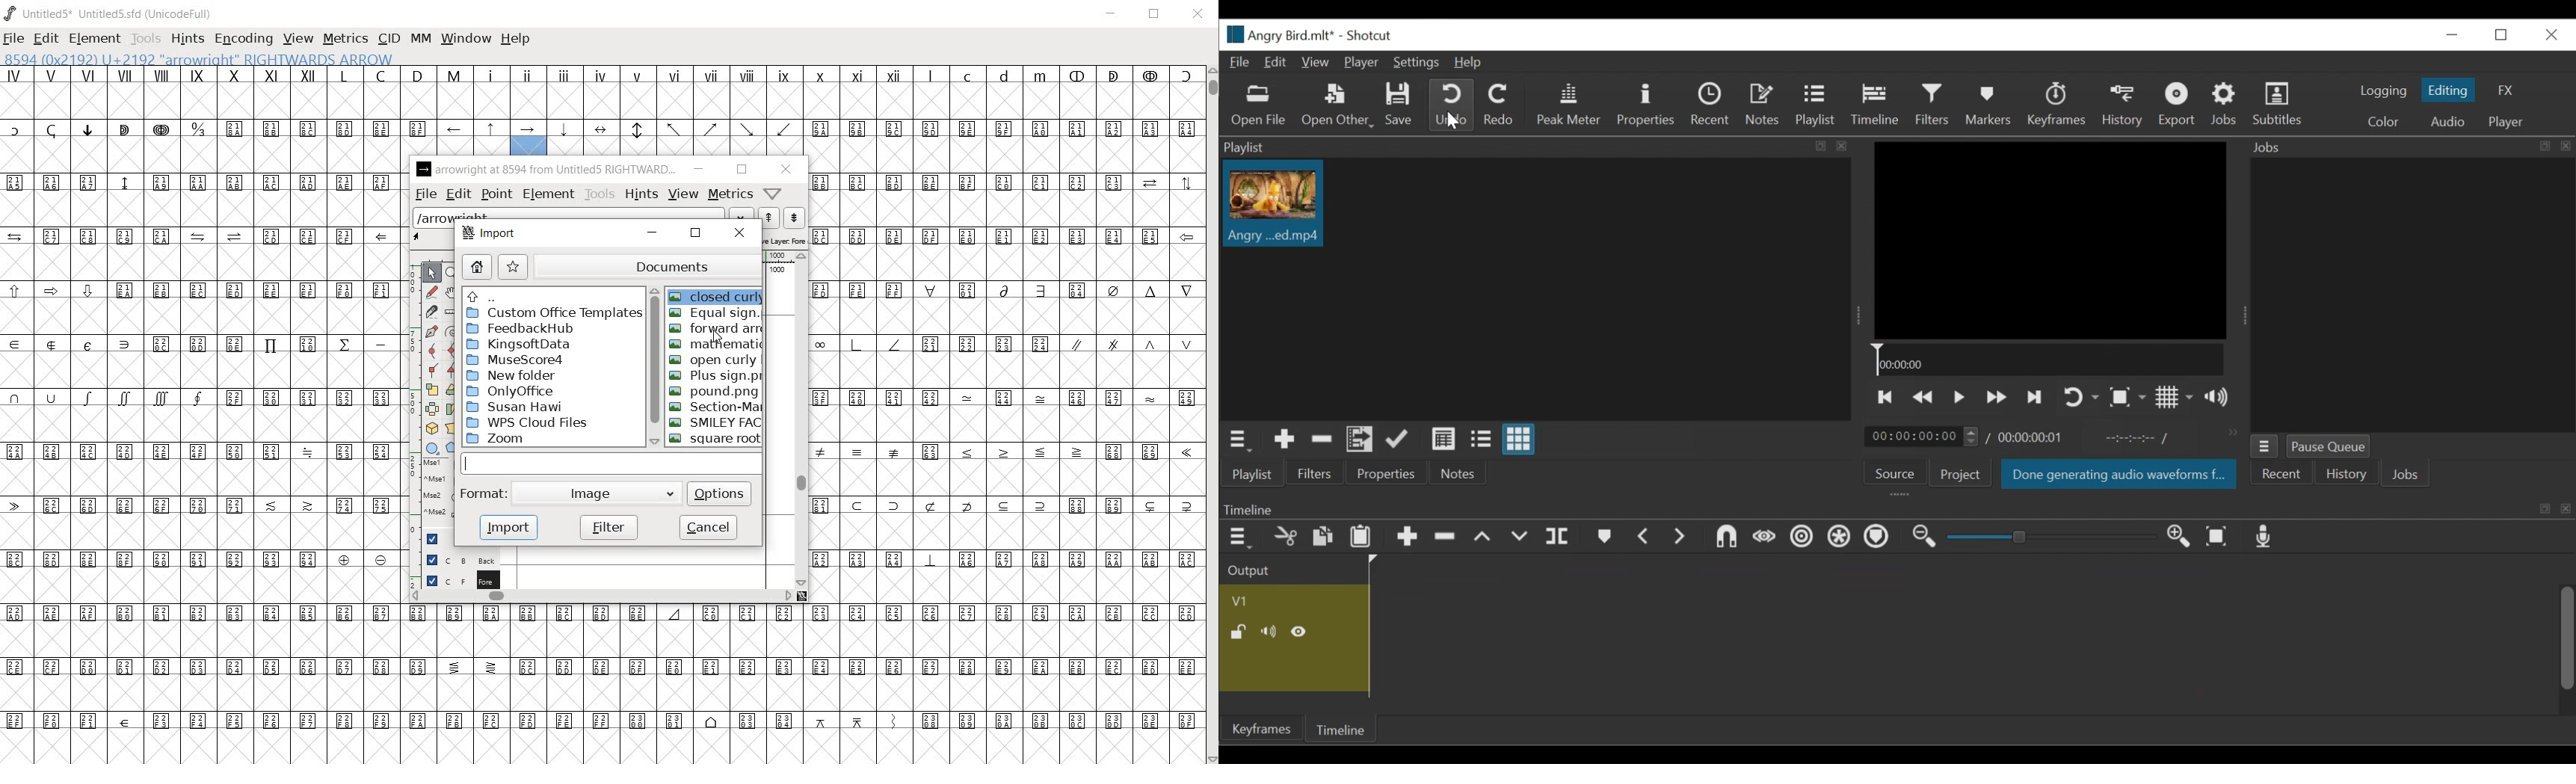  What do you see at coordinates (490, 235) in the screenshot?
I see `Import` at bounding box center [490, 235].